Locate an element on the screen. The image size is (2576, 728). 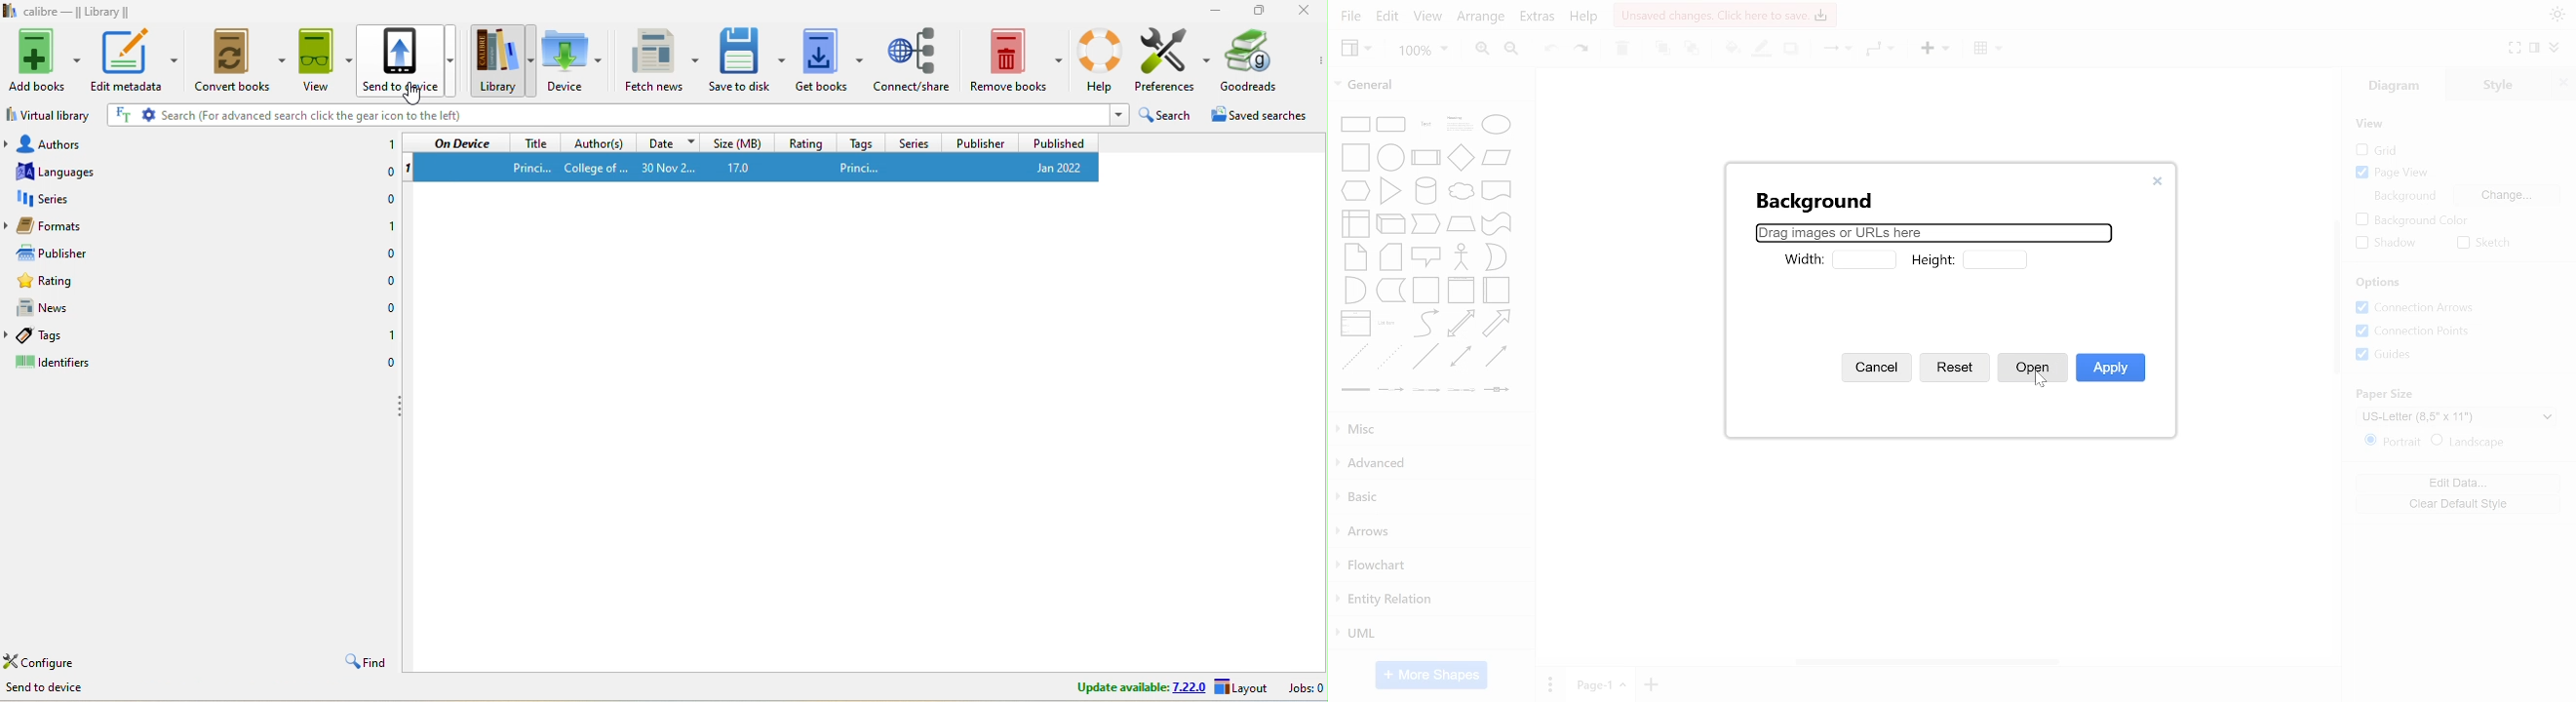
publisher is located at coordinates (978, 142).